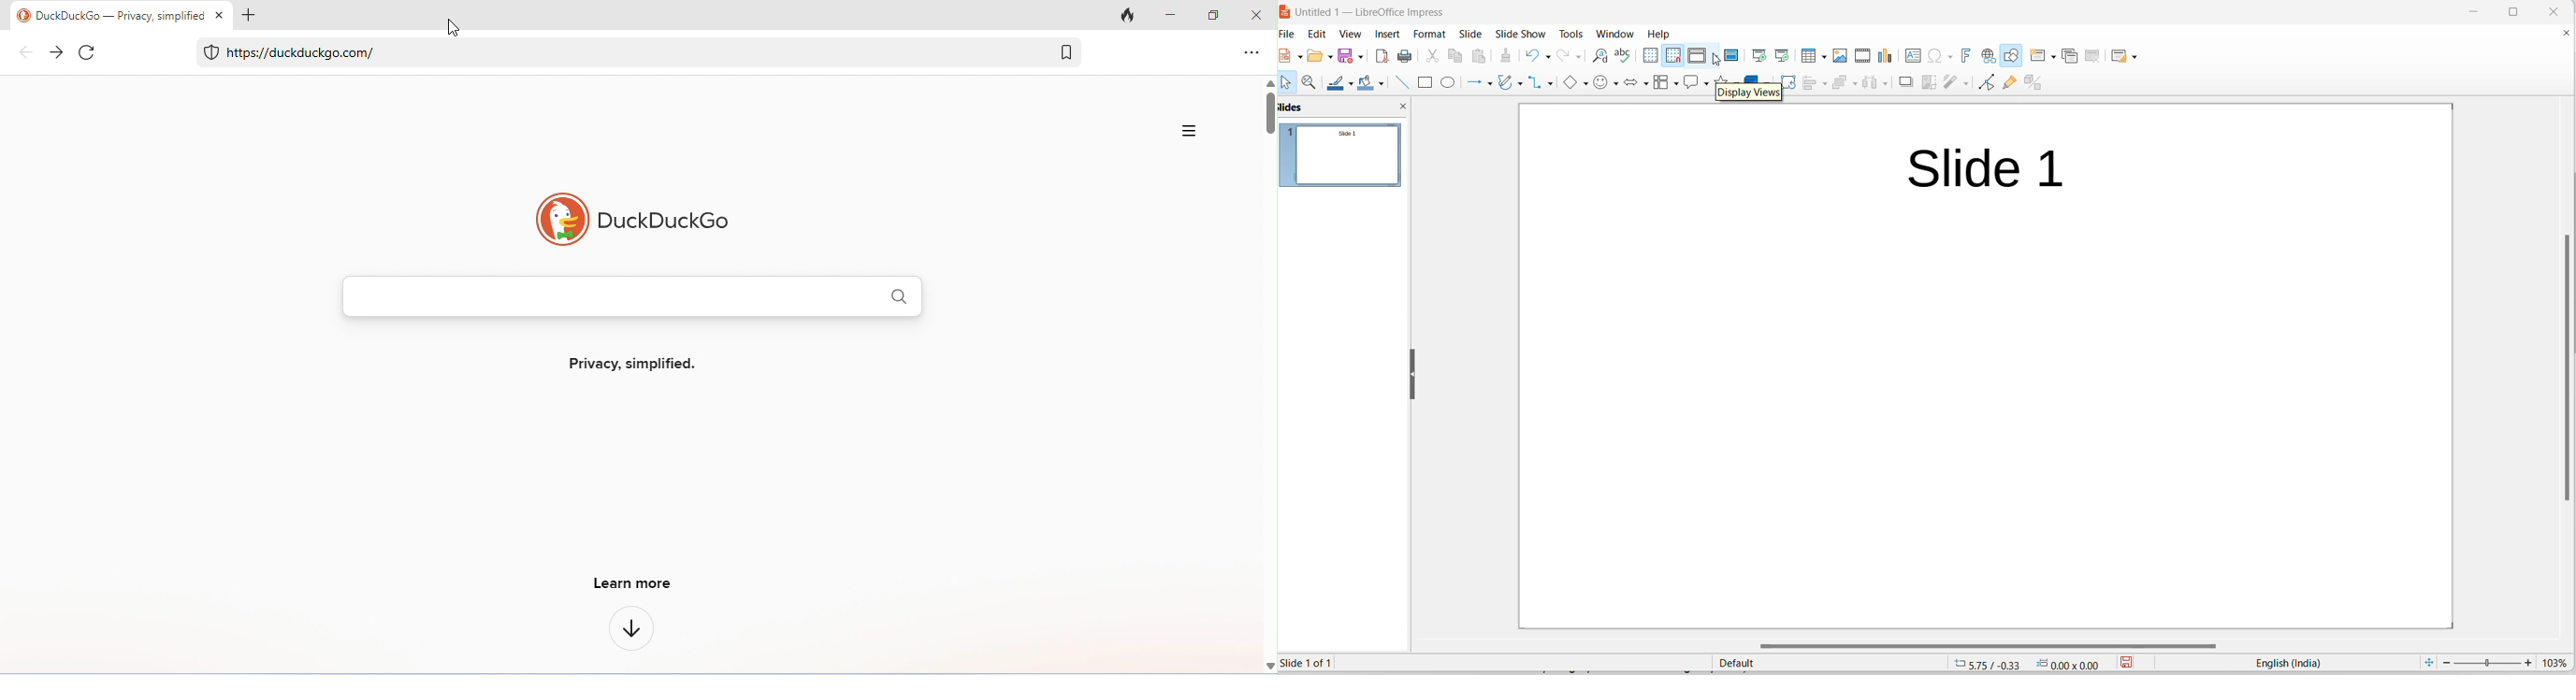 Image resolution: width=2576 pixels, height=700 pixels. Describe the element at coordinates (1998, 648) in the screenshot. I see `horizontal scrollbar` at that location.